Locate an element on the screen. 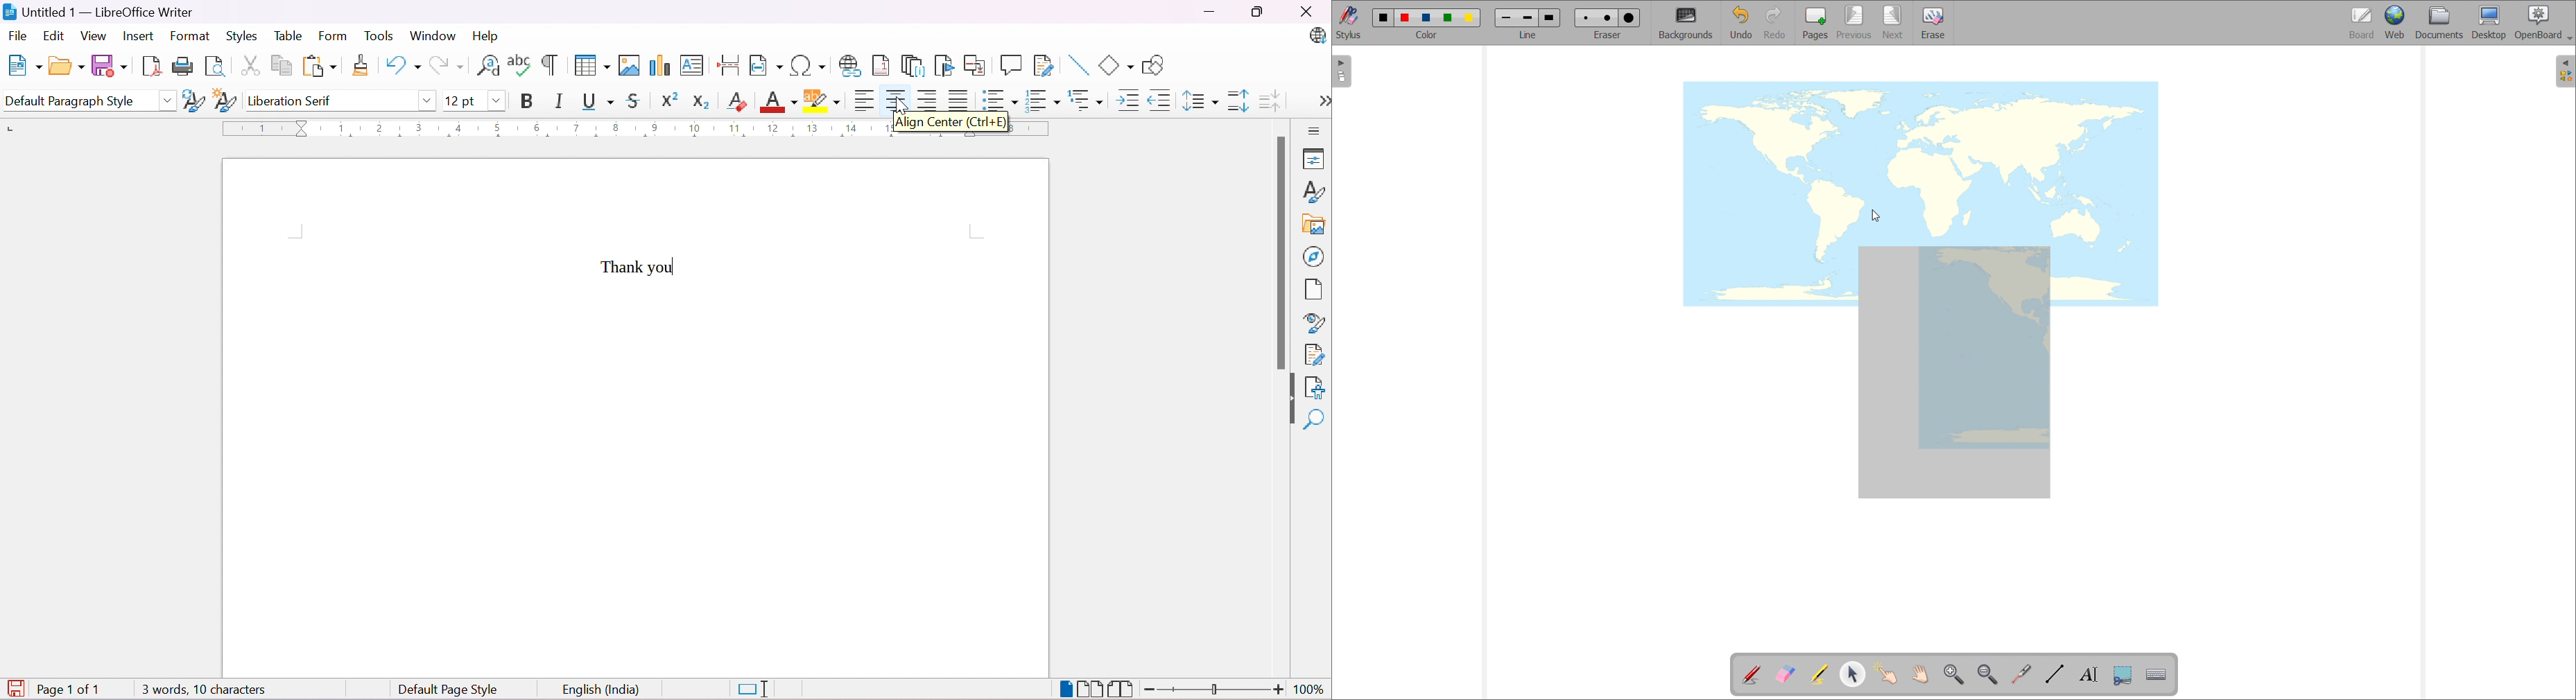  Zoom In is located at coordinates (1279, 690).